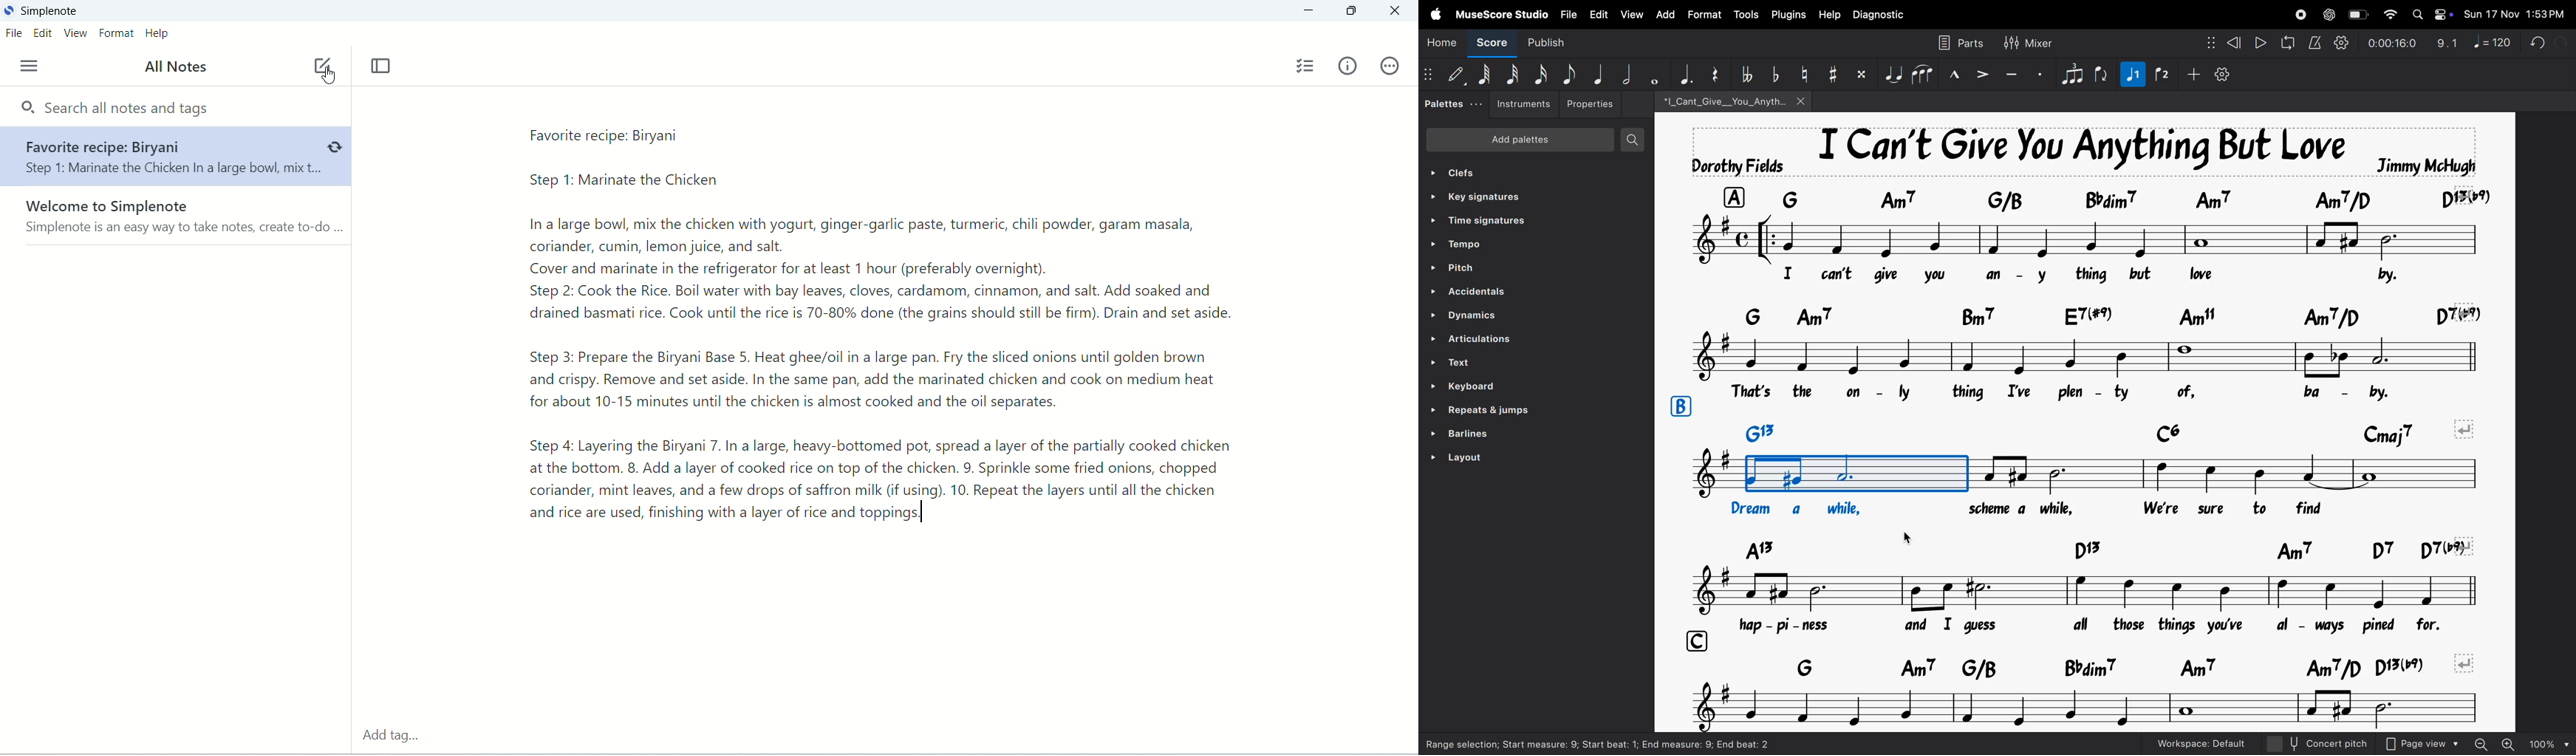 The image size is (2576, 756). I want to click on actions, so click(1393, 69).